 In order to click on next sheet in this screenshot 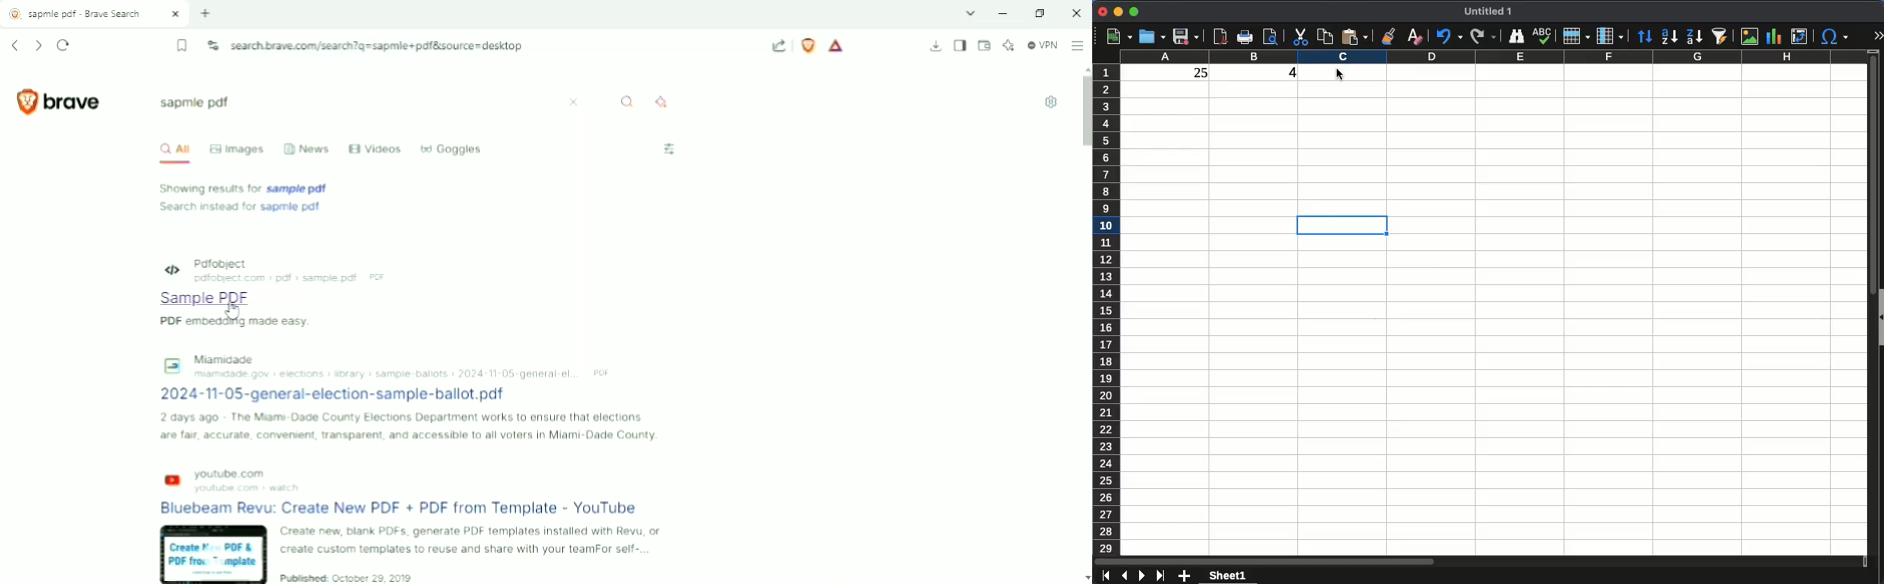, I will do `click(1141, 576)`.